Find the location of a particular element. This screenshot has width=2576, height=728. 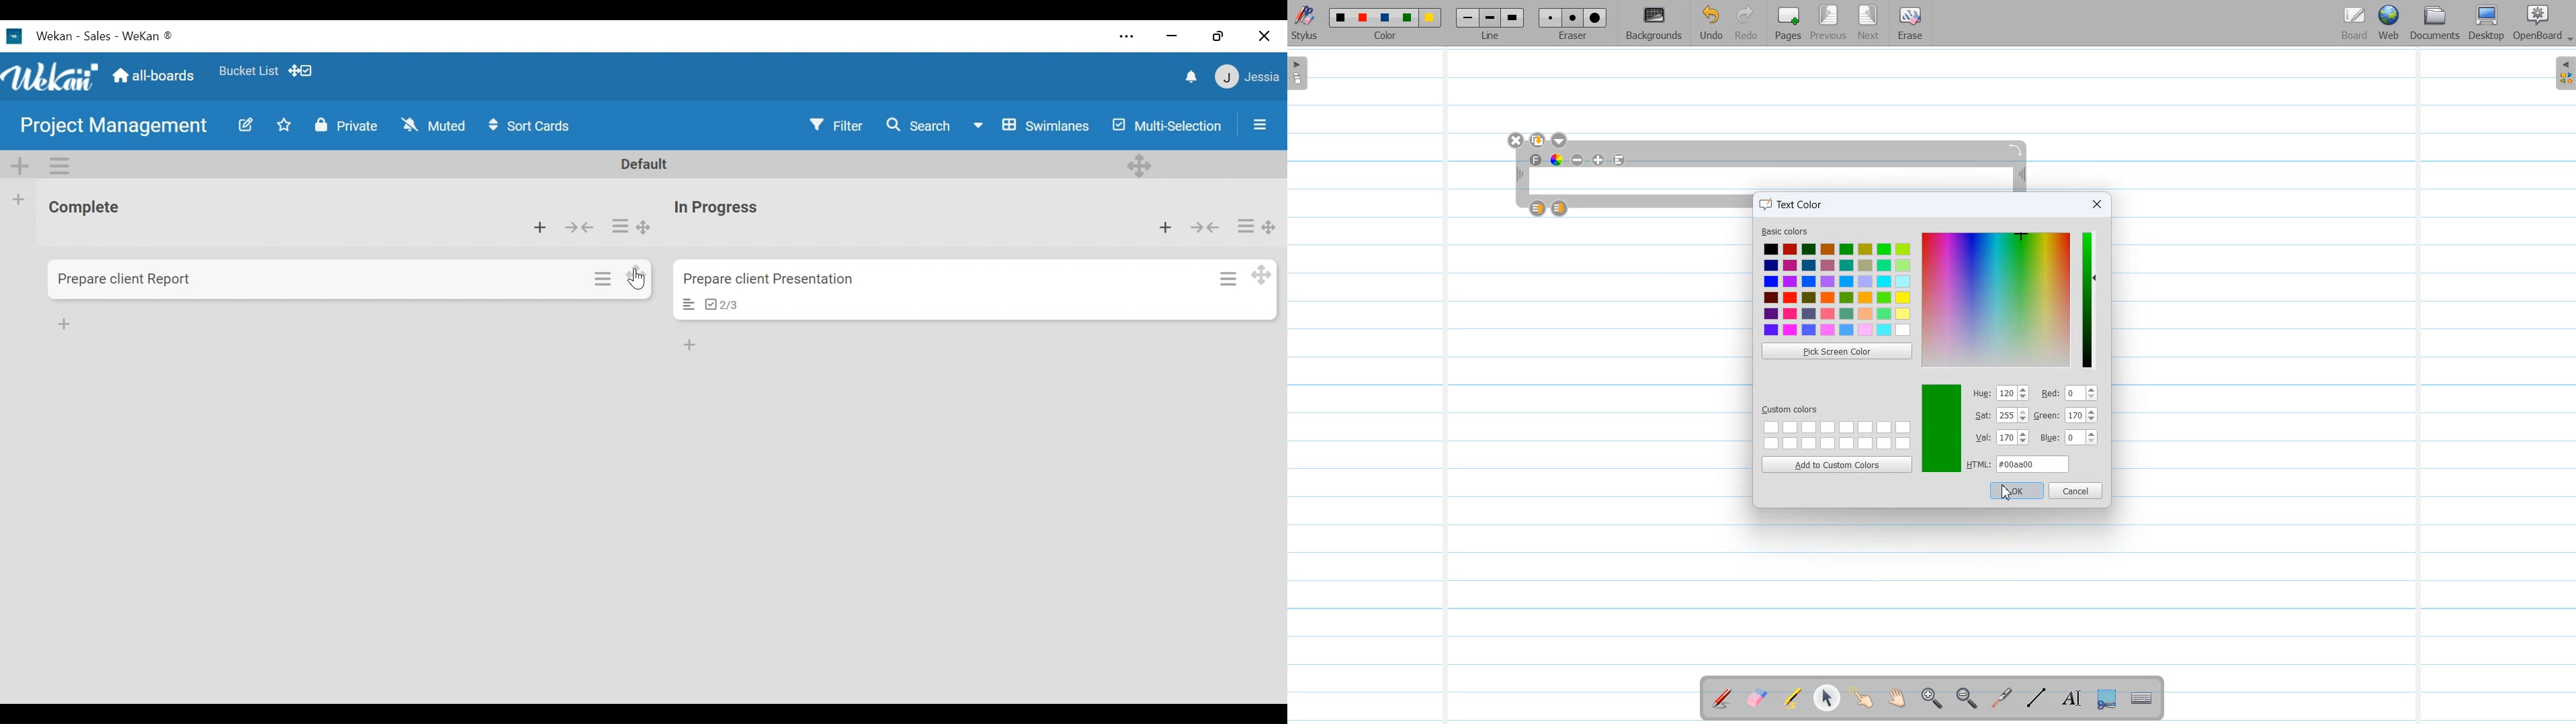

Add card to top list  is located at coordinates (1166, 229).